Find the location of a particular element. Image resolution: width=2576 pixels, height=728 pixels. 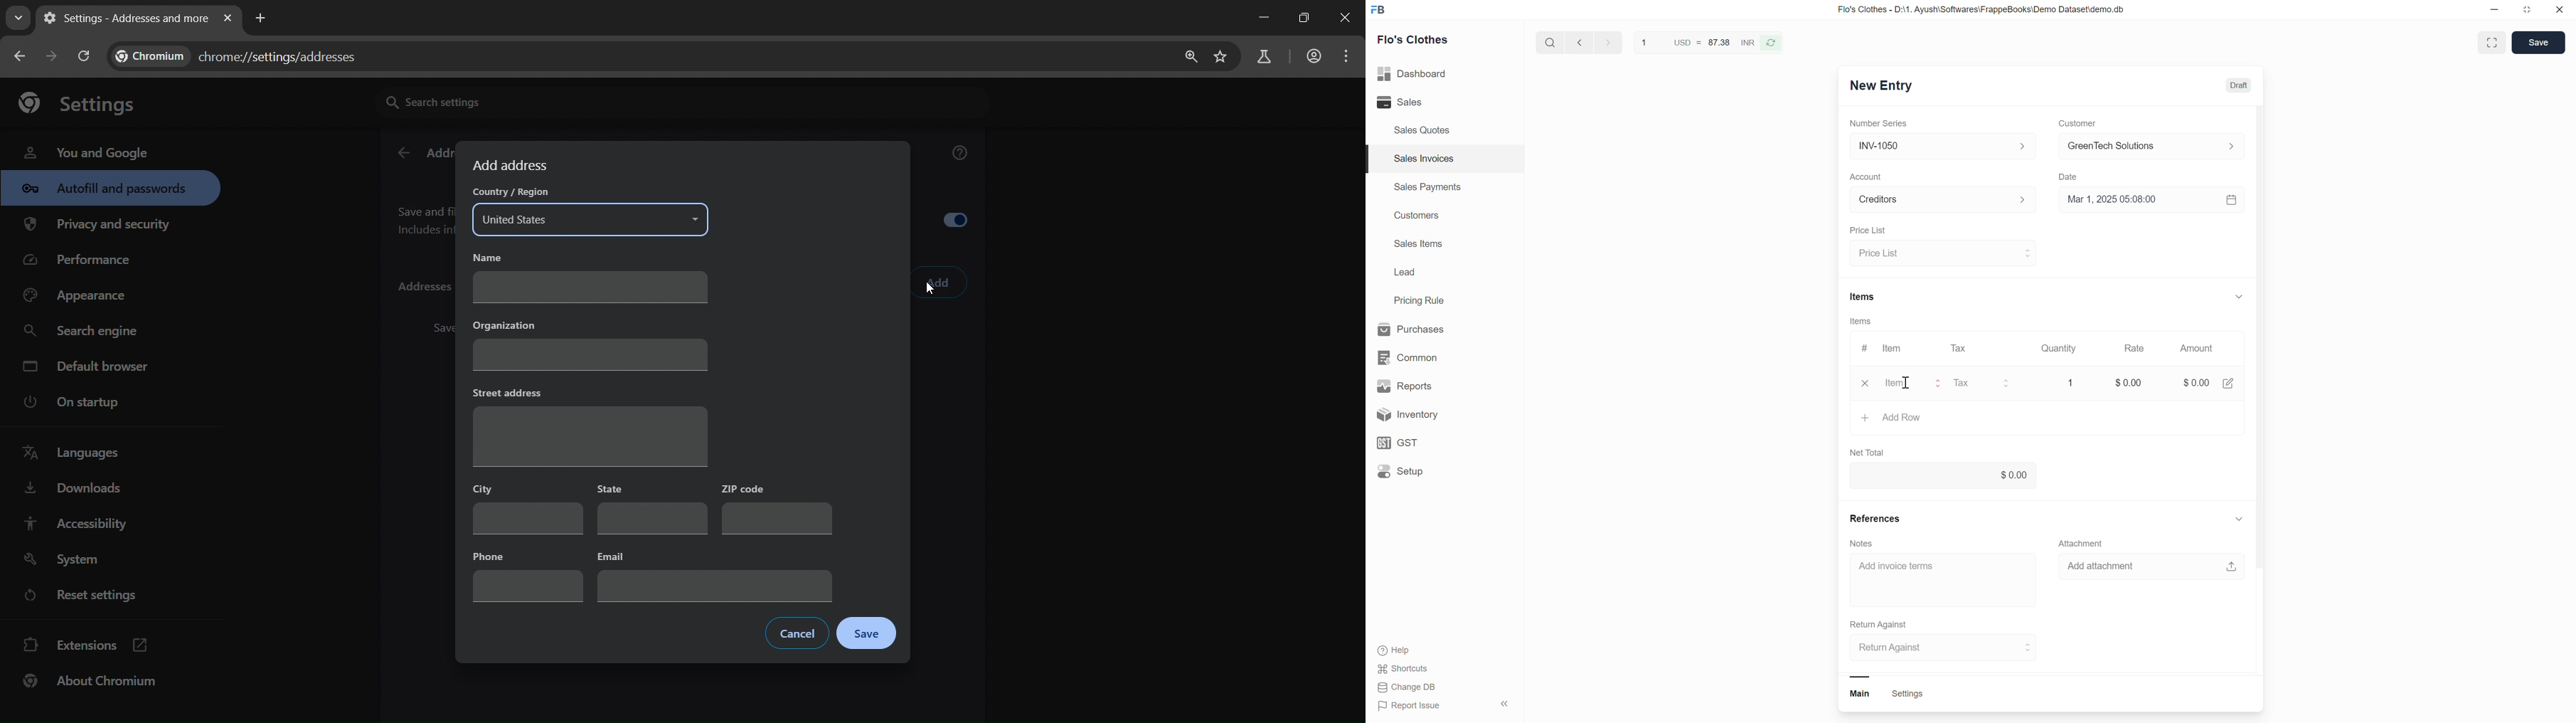

close  is located at coordinates (1860, 385).